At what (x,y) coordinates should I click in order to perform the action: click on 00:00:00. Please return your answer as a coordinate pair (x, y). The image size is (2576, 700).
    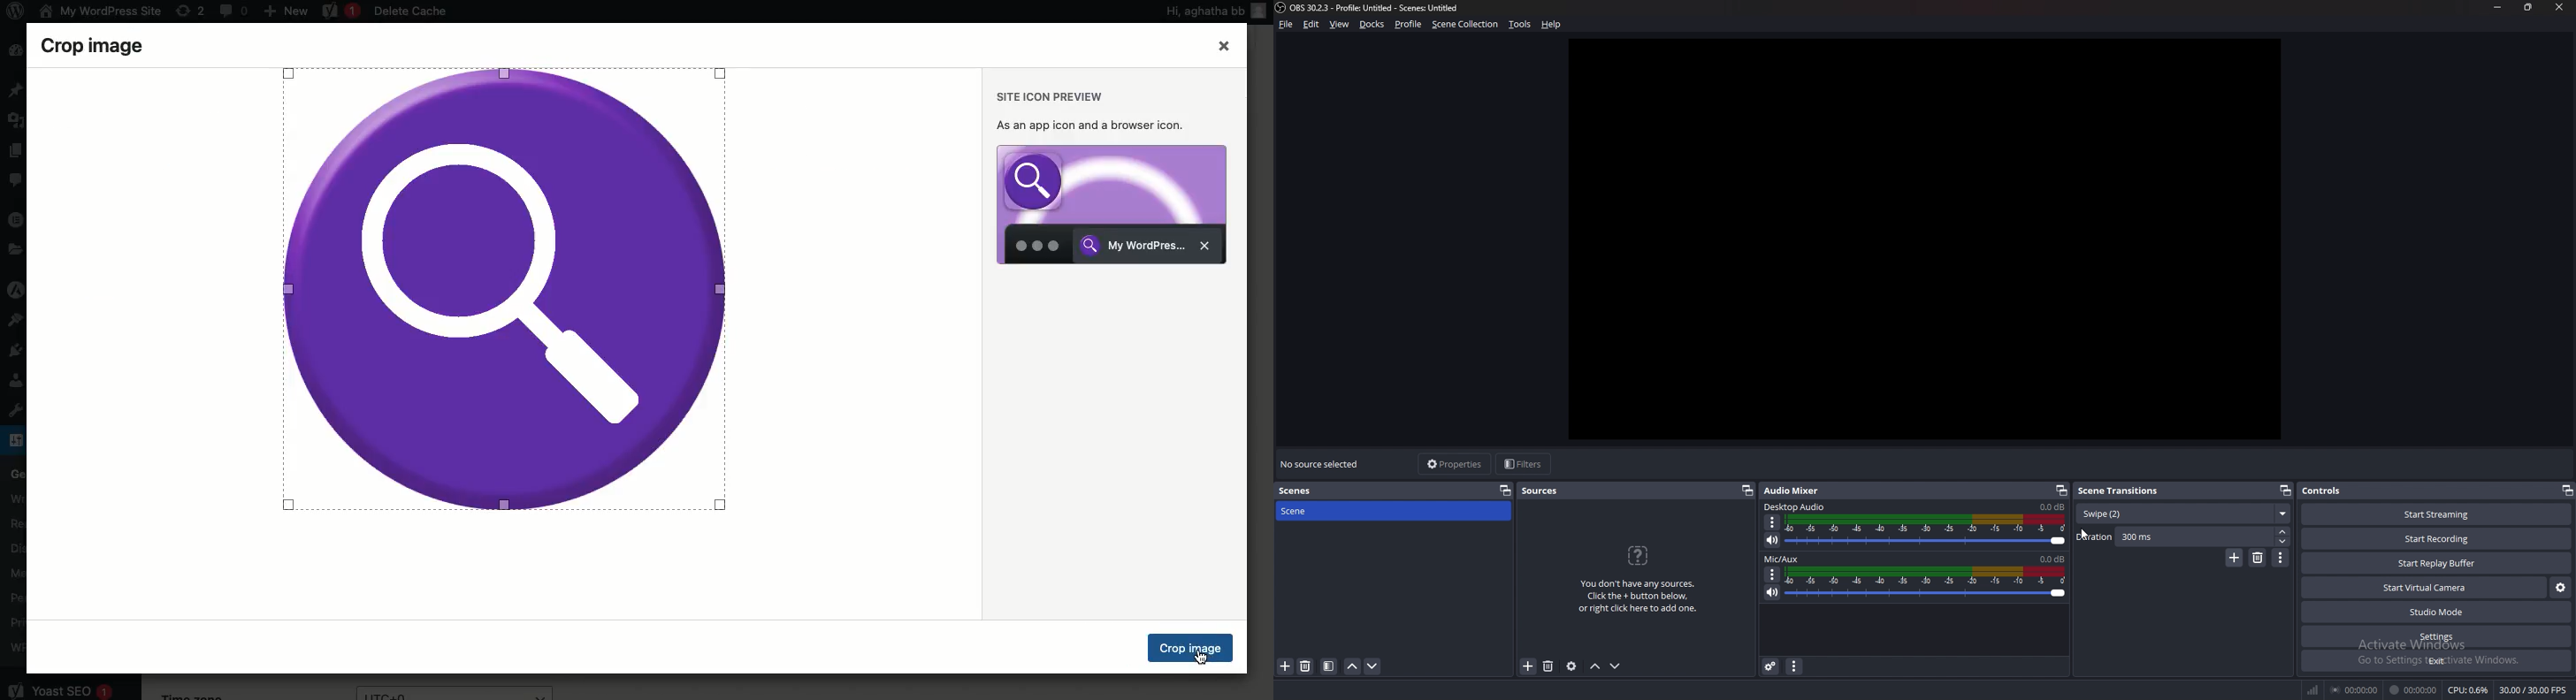
    Looking at the image, I should click on (2414, 691).